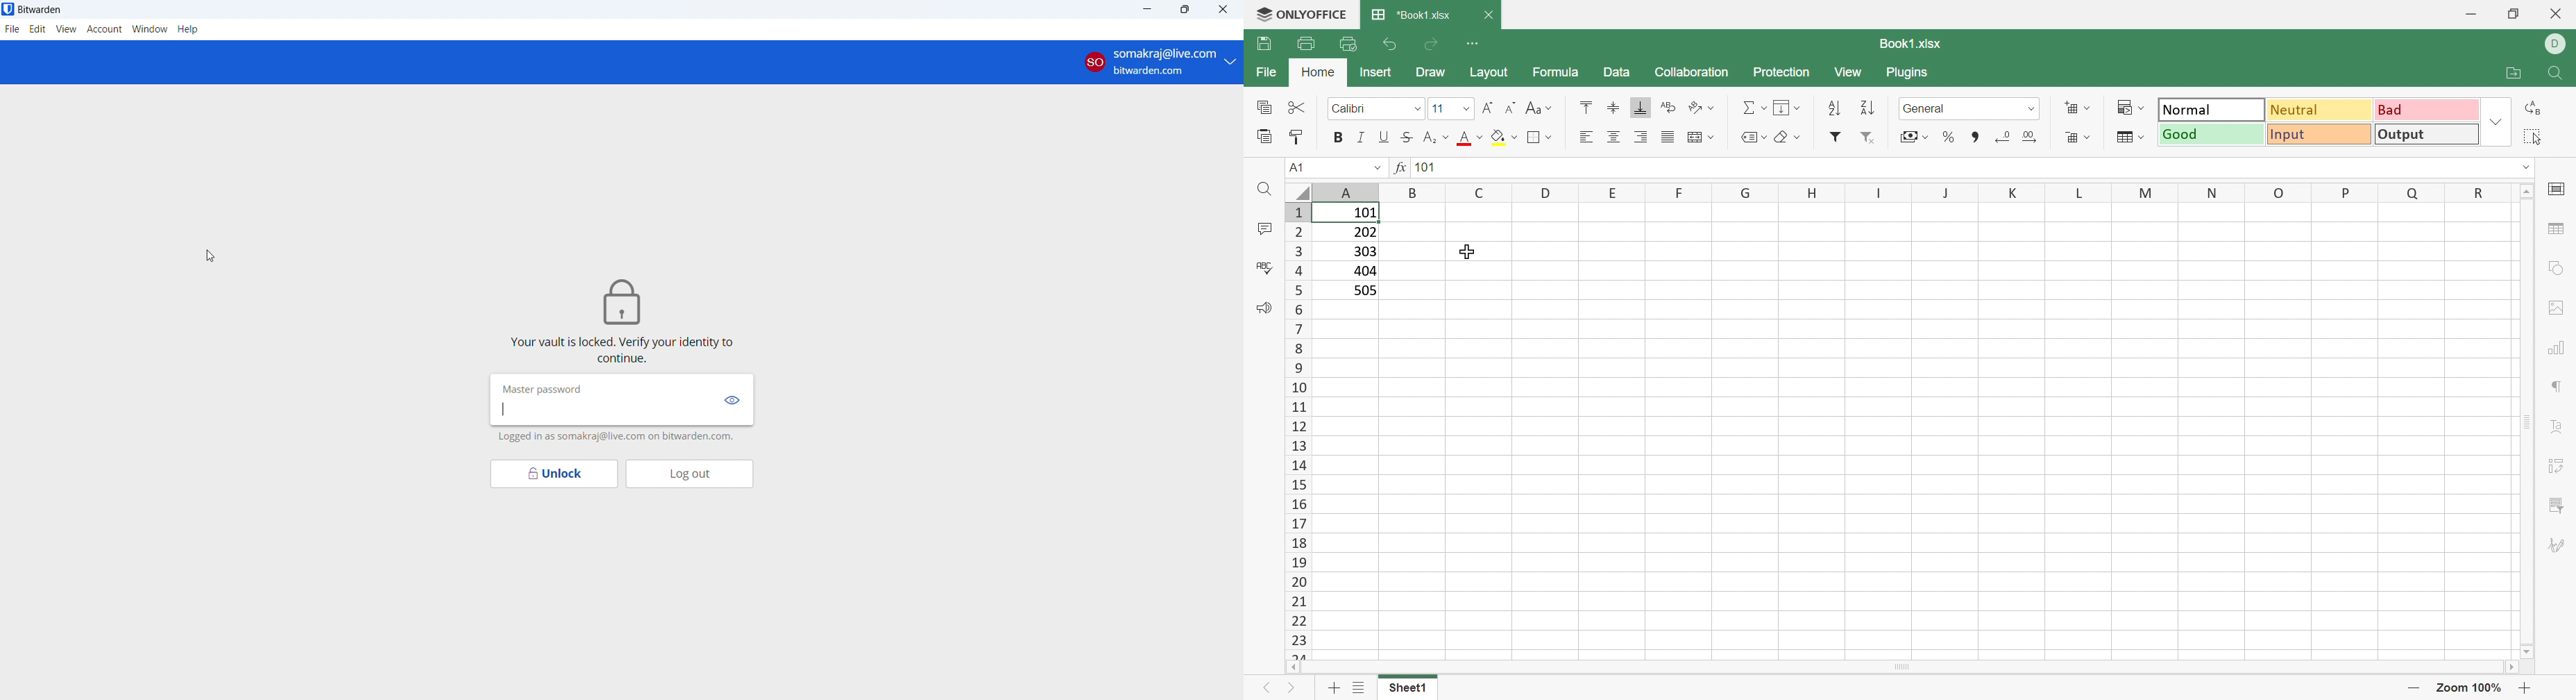  What do you see at coordinates (1951, 139) in the screenshot?
I see `Percent` at bounding box center [1951, 139].